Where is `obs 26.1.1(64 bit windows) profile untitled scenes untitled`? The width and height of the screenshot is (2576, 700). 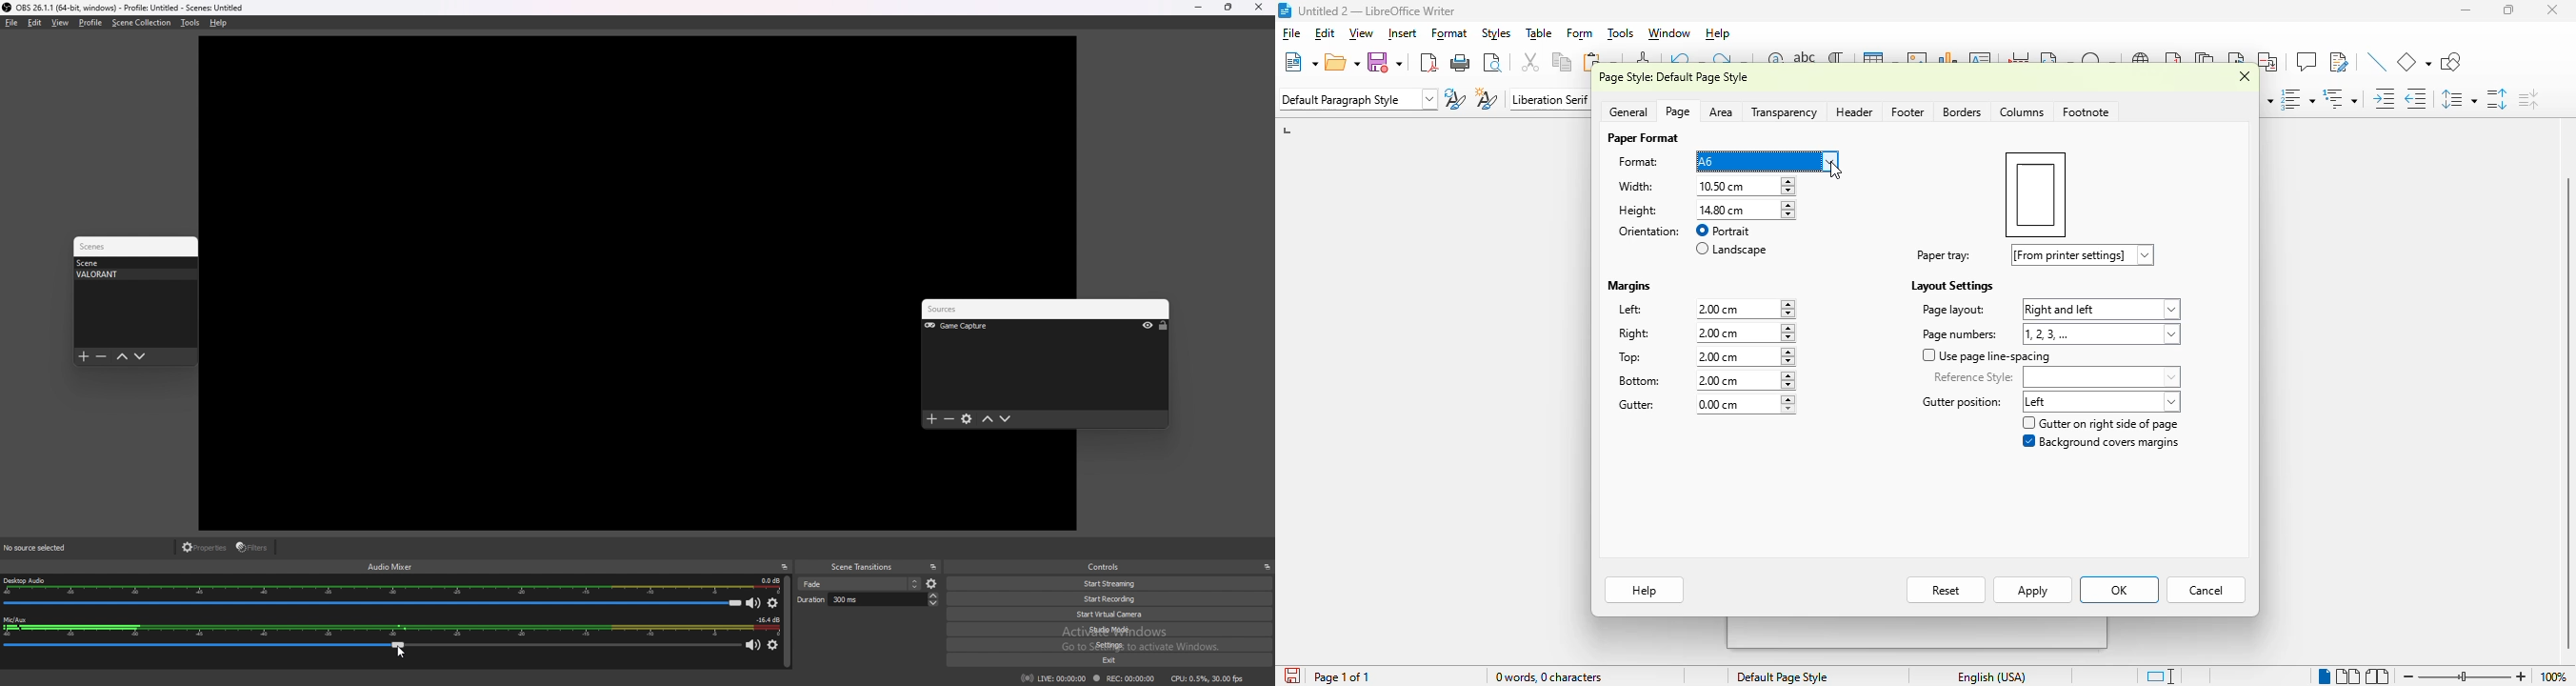
obs 26.1.1(64 bit windows) profile untitled scenes untitled is located at coordinates (123, 7).